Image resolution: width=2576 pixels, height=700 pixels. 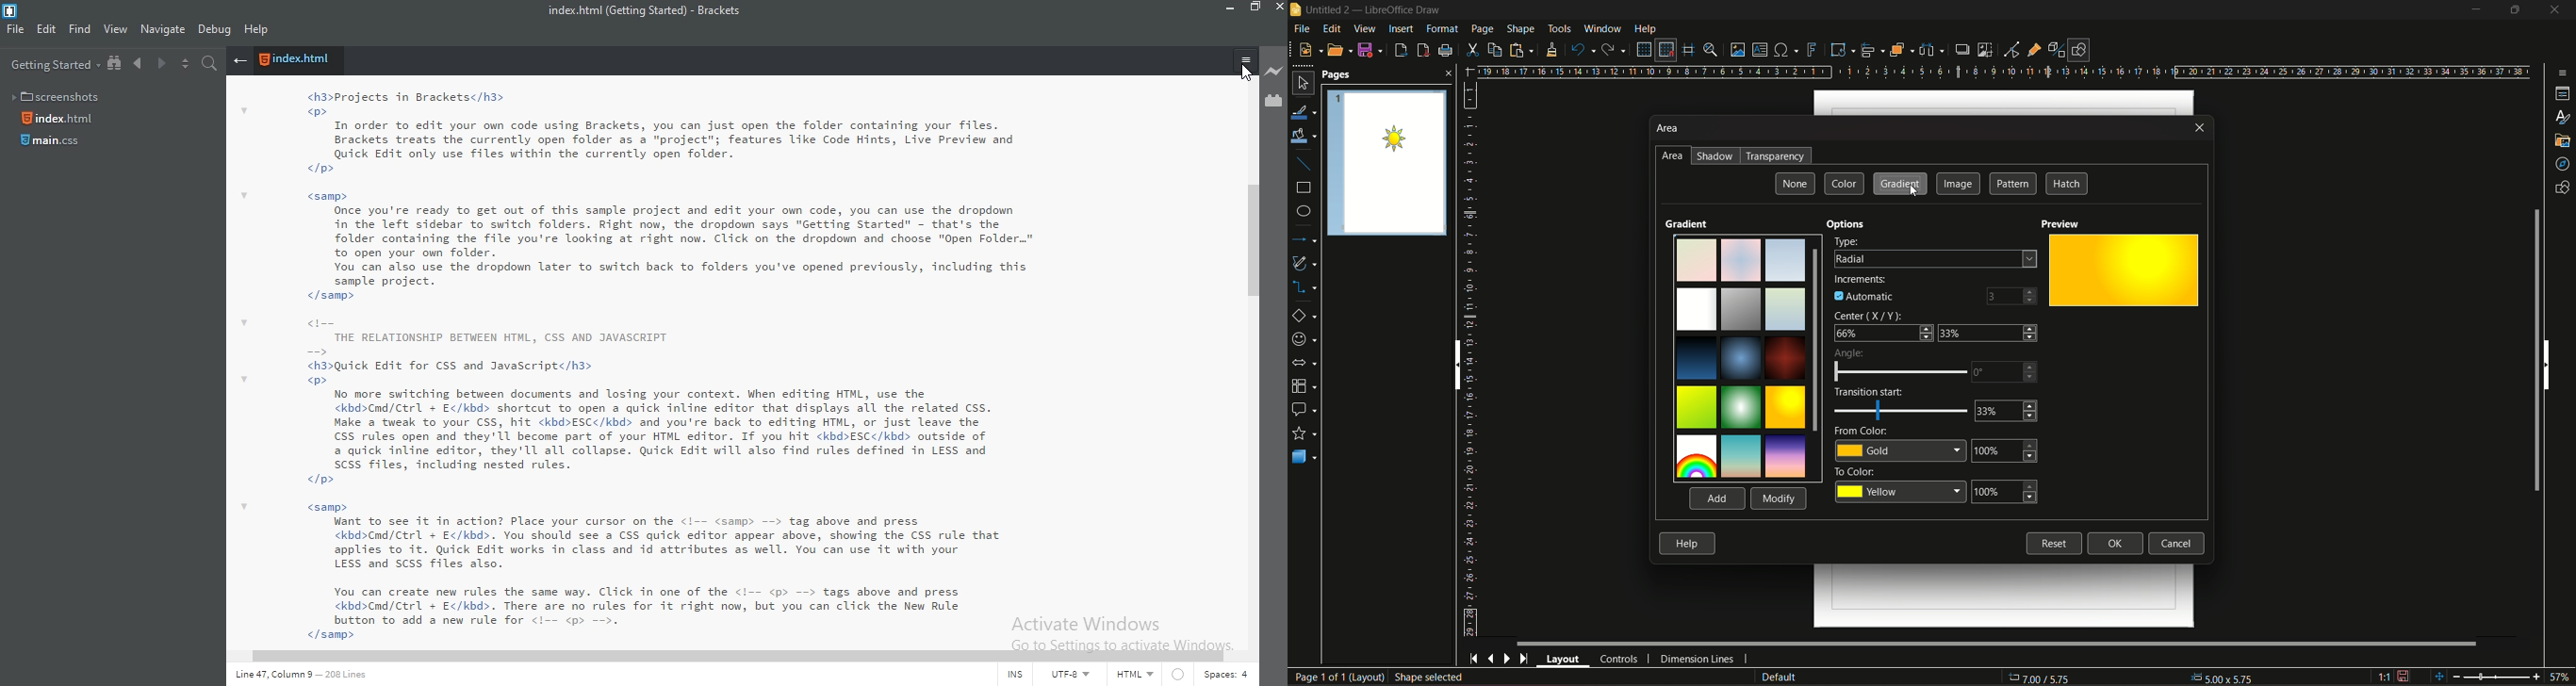 What do you see at coordinates (162, 29) in the screenshot?
I see `Navigate` at bounding box center [162, 29].